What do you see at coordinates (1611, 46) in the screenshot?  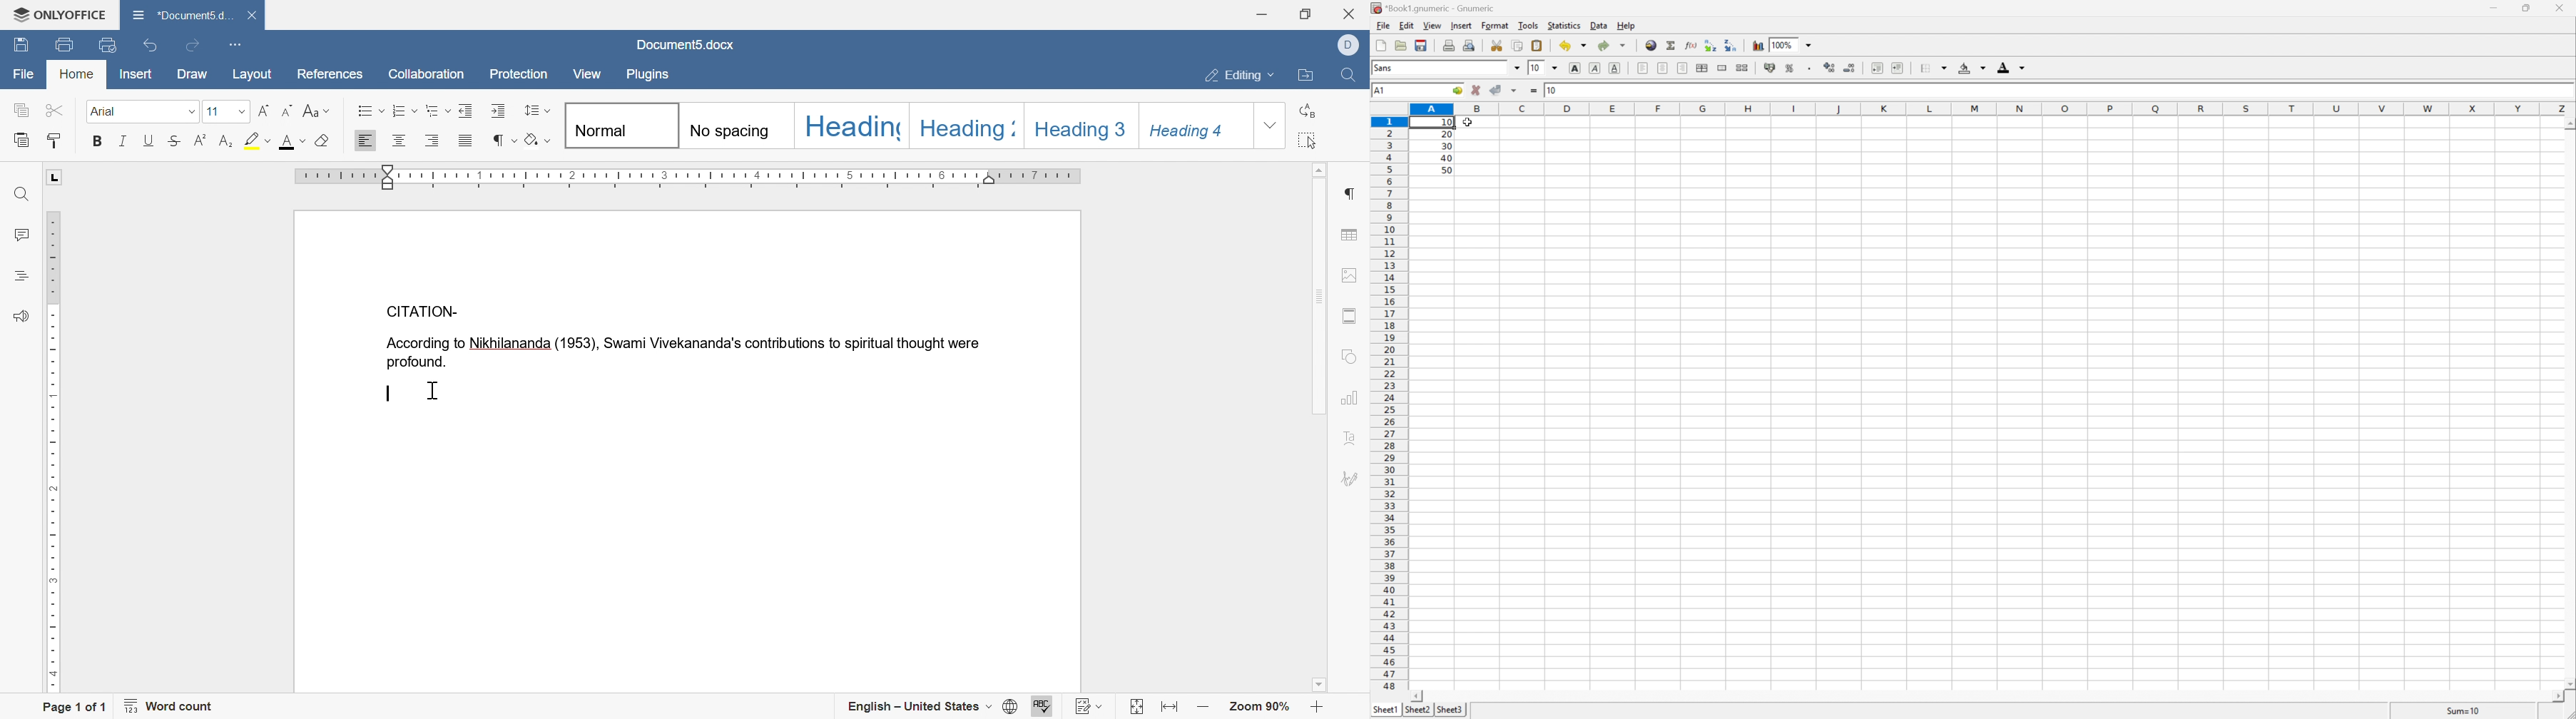 I see `Redo` at bounding box center [1611, 46].